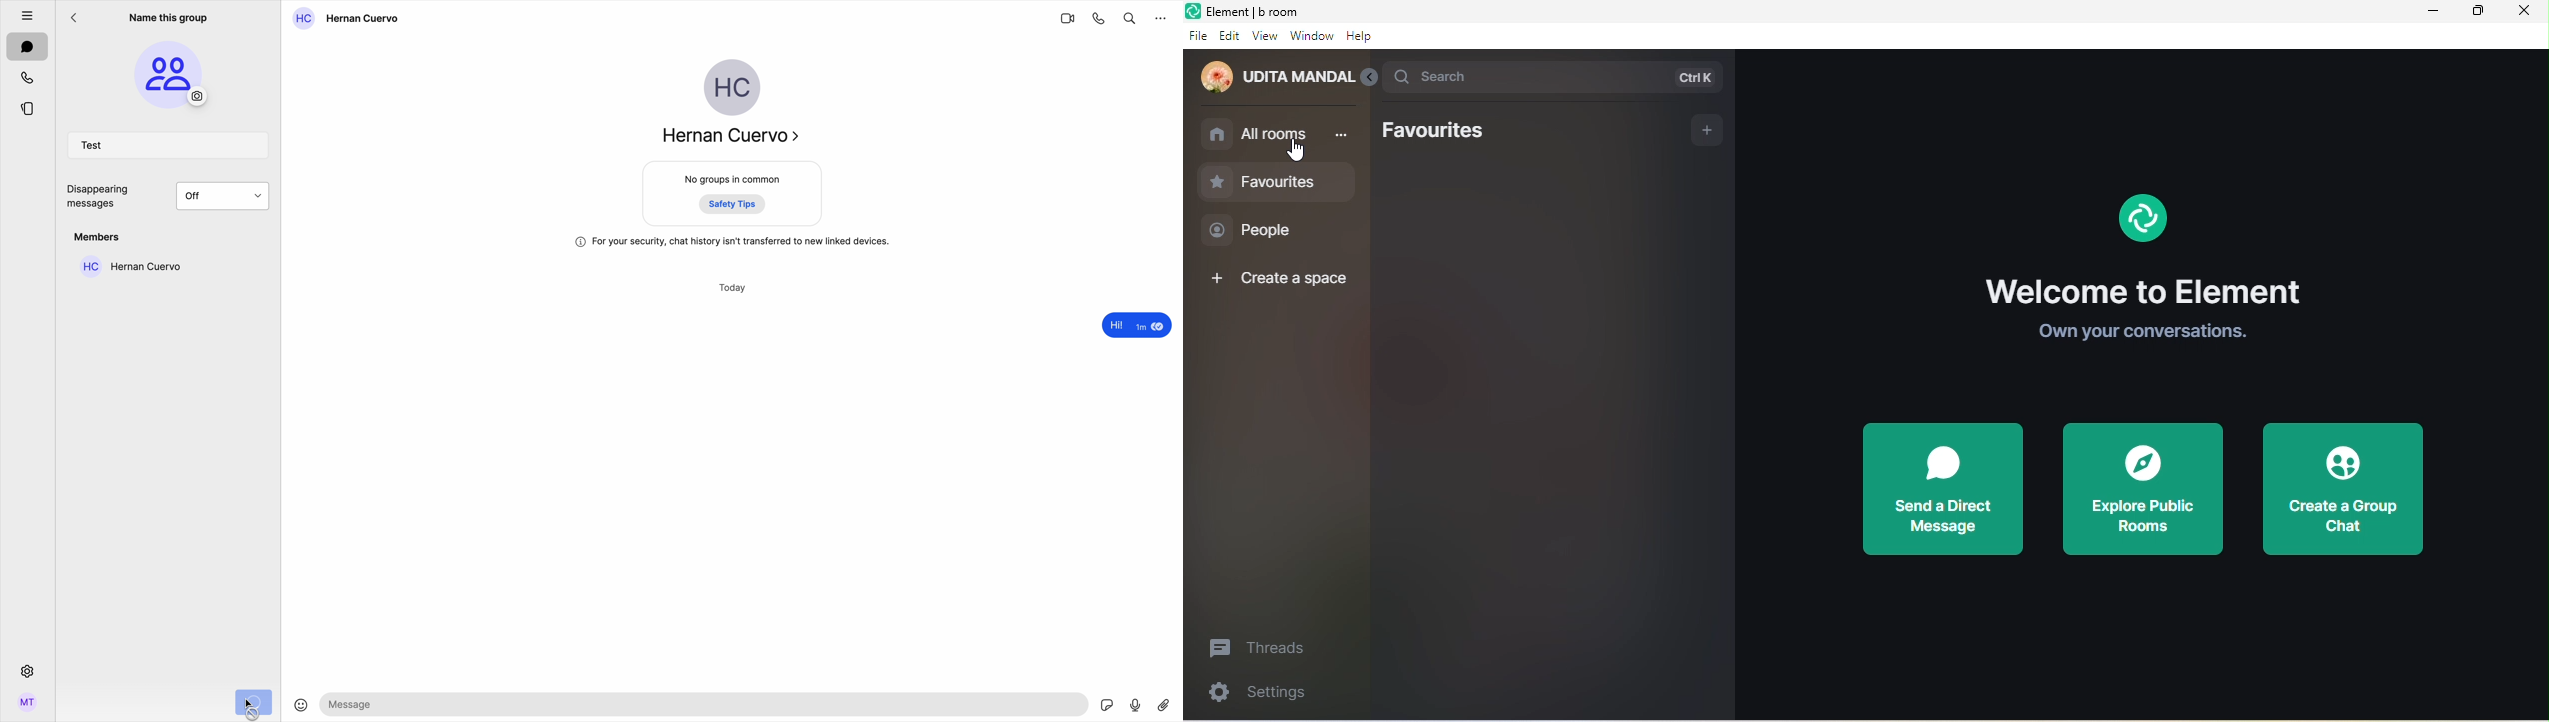 Image resolution: width=2576 pixels, height=728 pixels. Describe the element at coordinates (1274, 183) in the screenshot. I see `favourites` at that location.